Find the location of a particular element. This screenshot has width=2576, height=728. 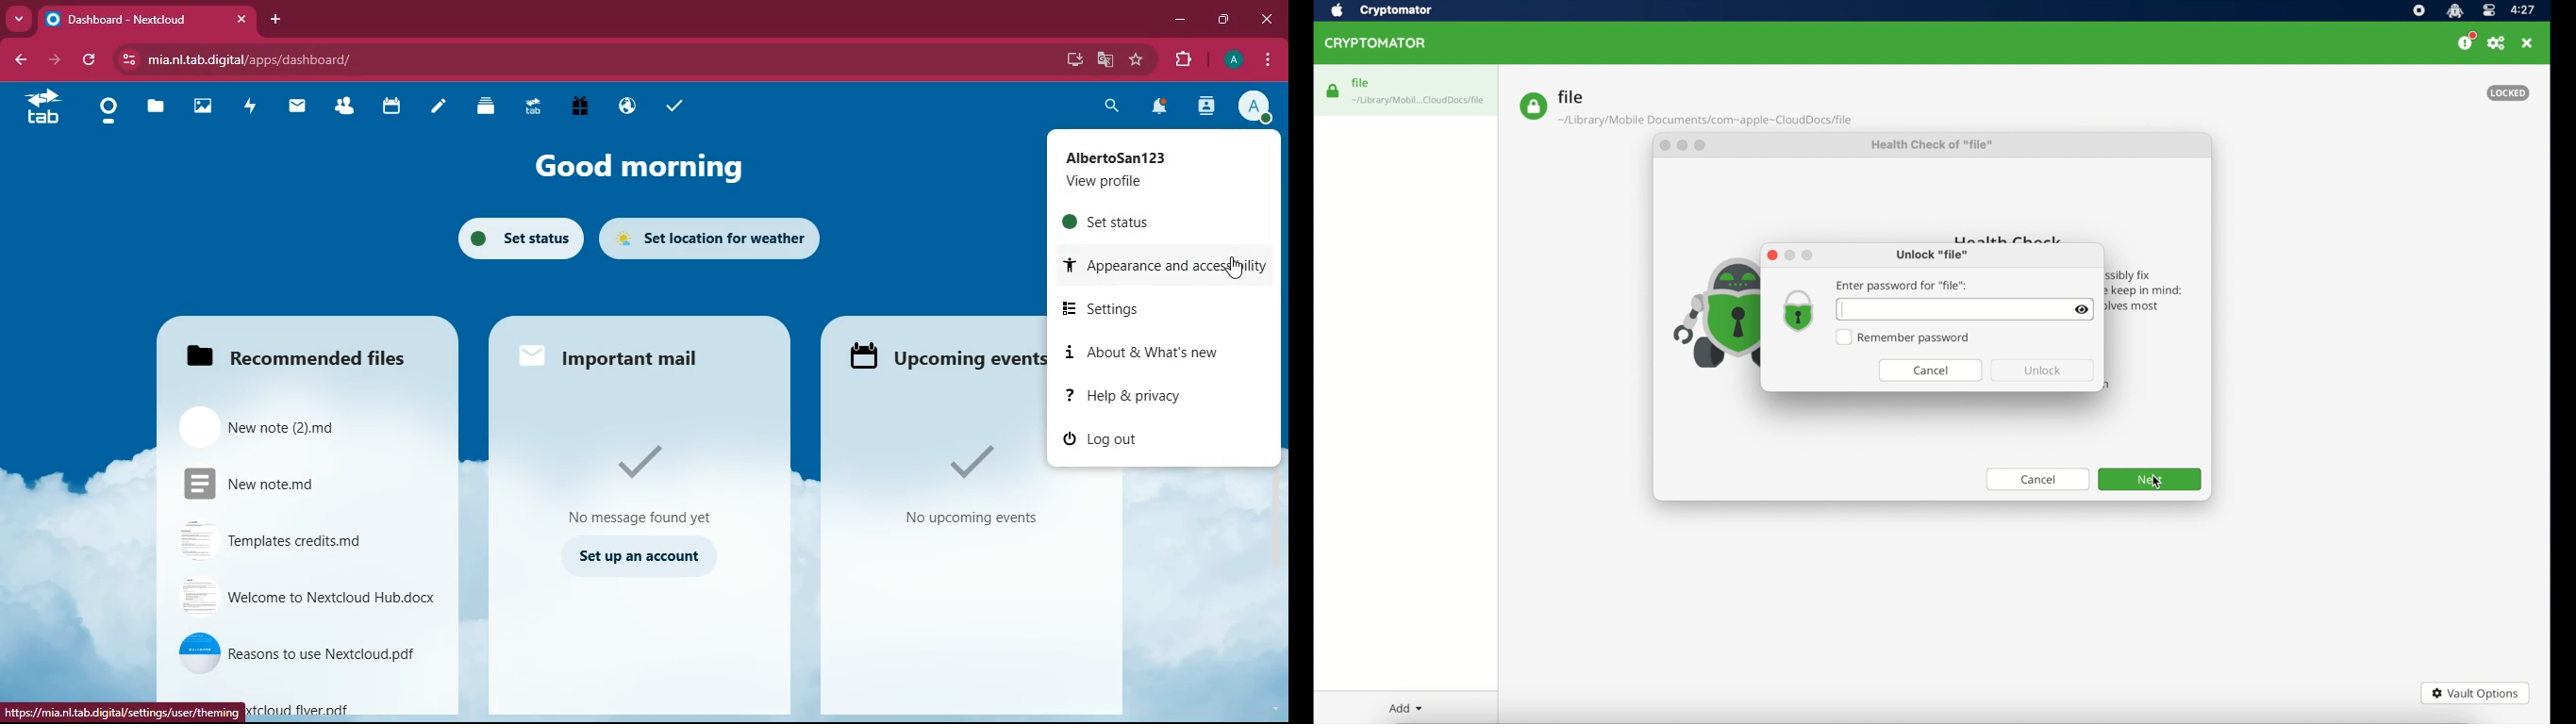

activity is located at coordinates (1207, 108).